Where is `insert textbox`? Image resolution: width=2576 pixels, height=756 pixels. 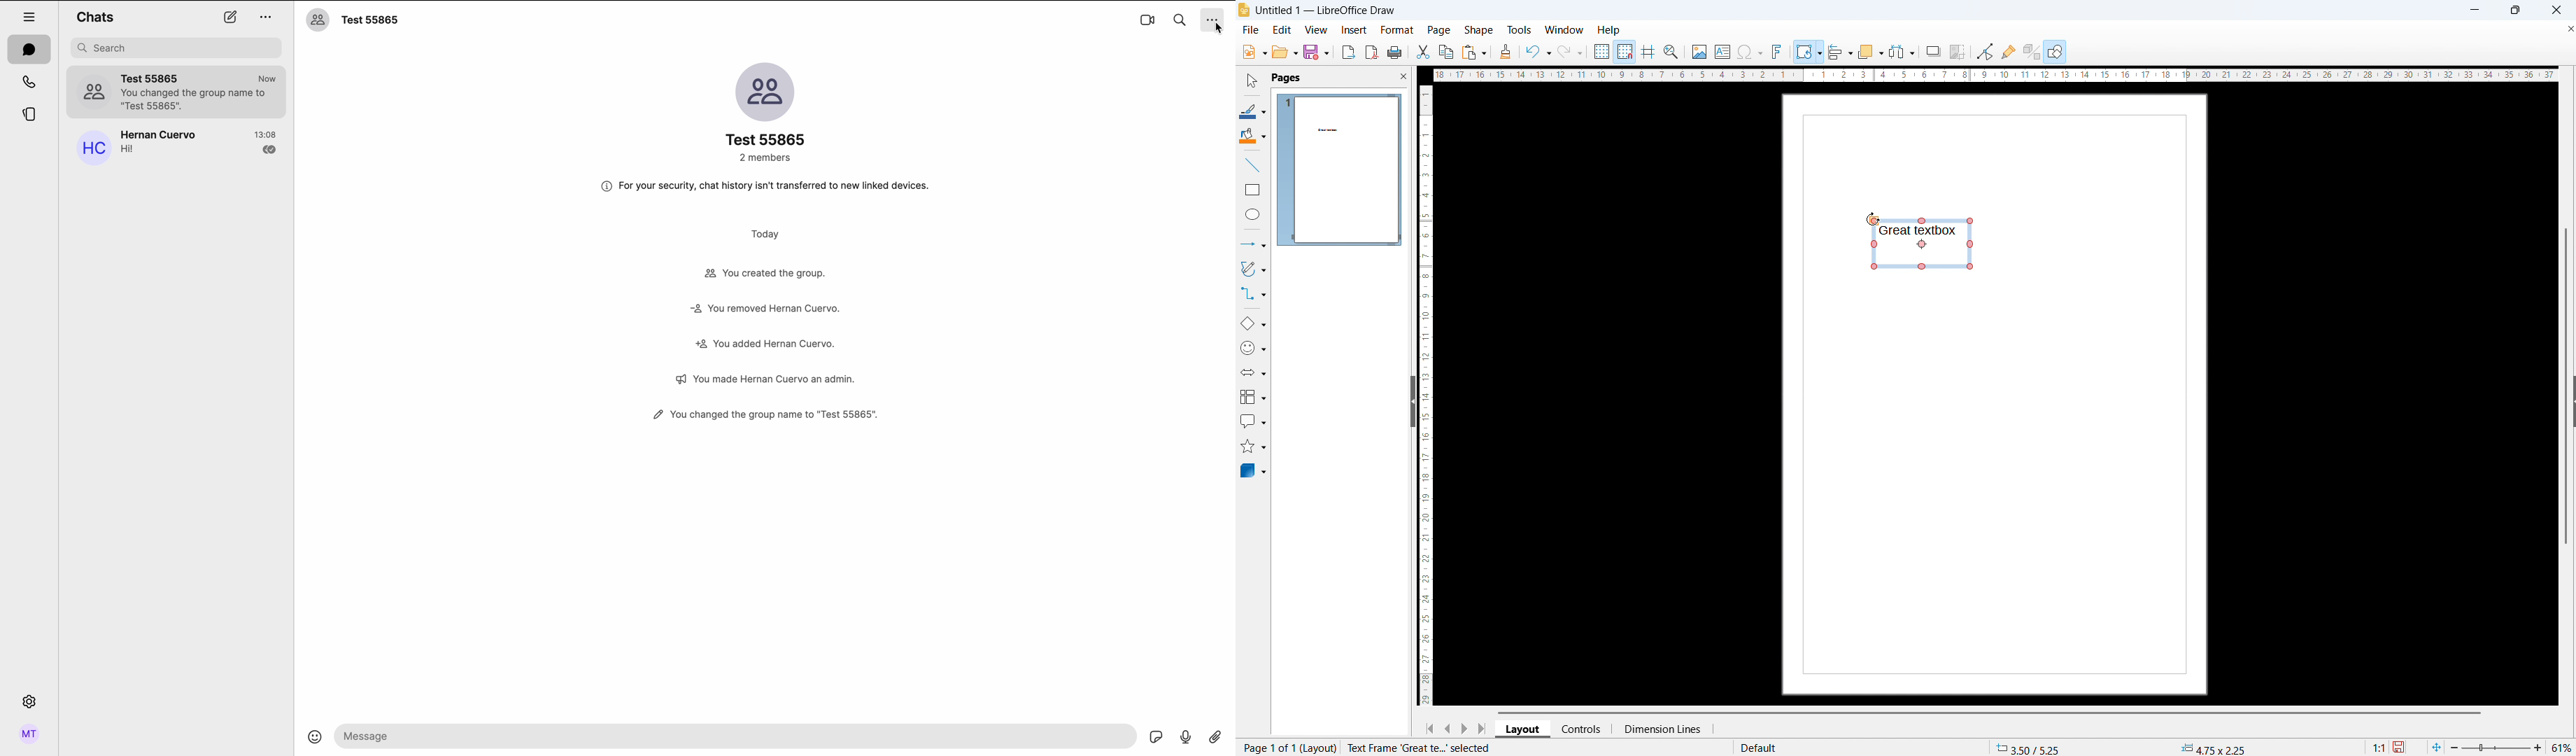
insert textbox is located at coordinates (1722, 51).